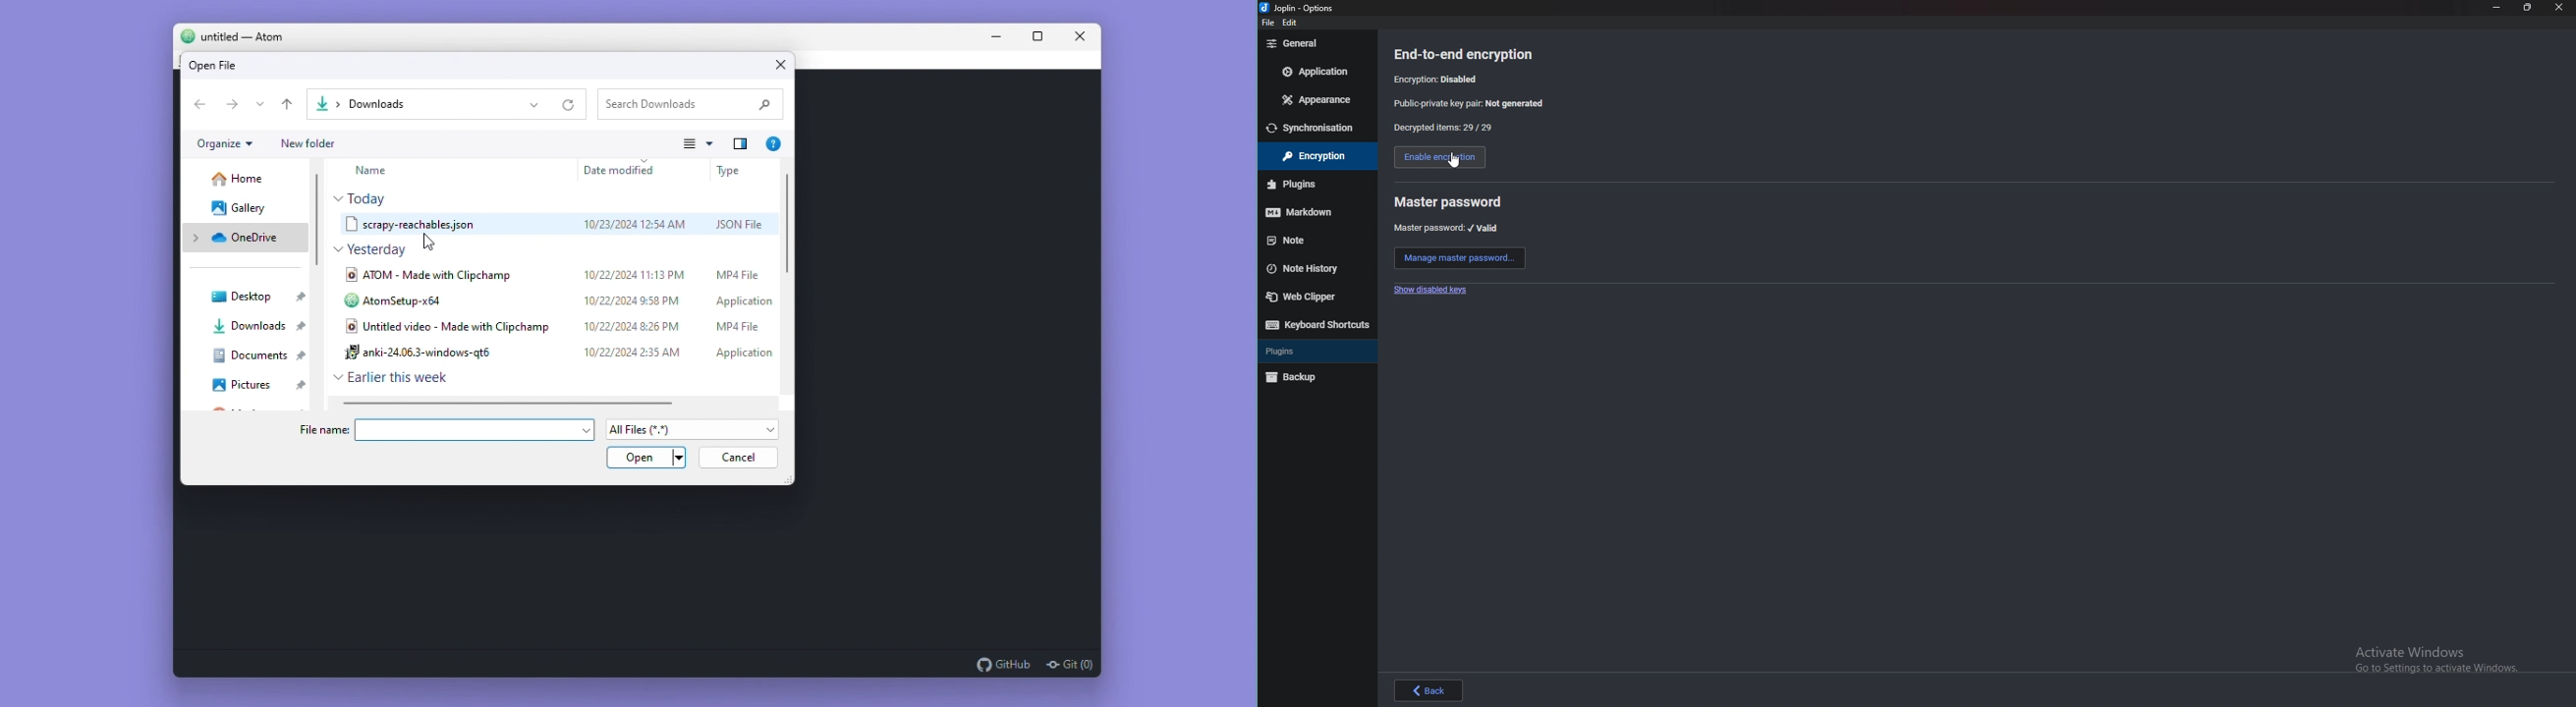  I want to click on decrypted items 29/29, so click(1444, 128).